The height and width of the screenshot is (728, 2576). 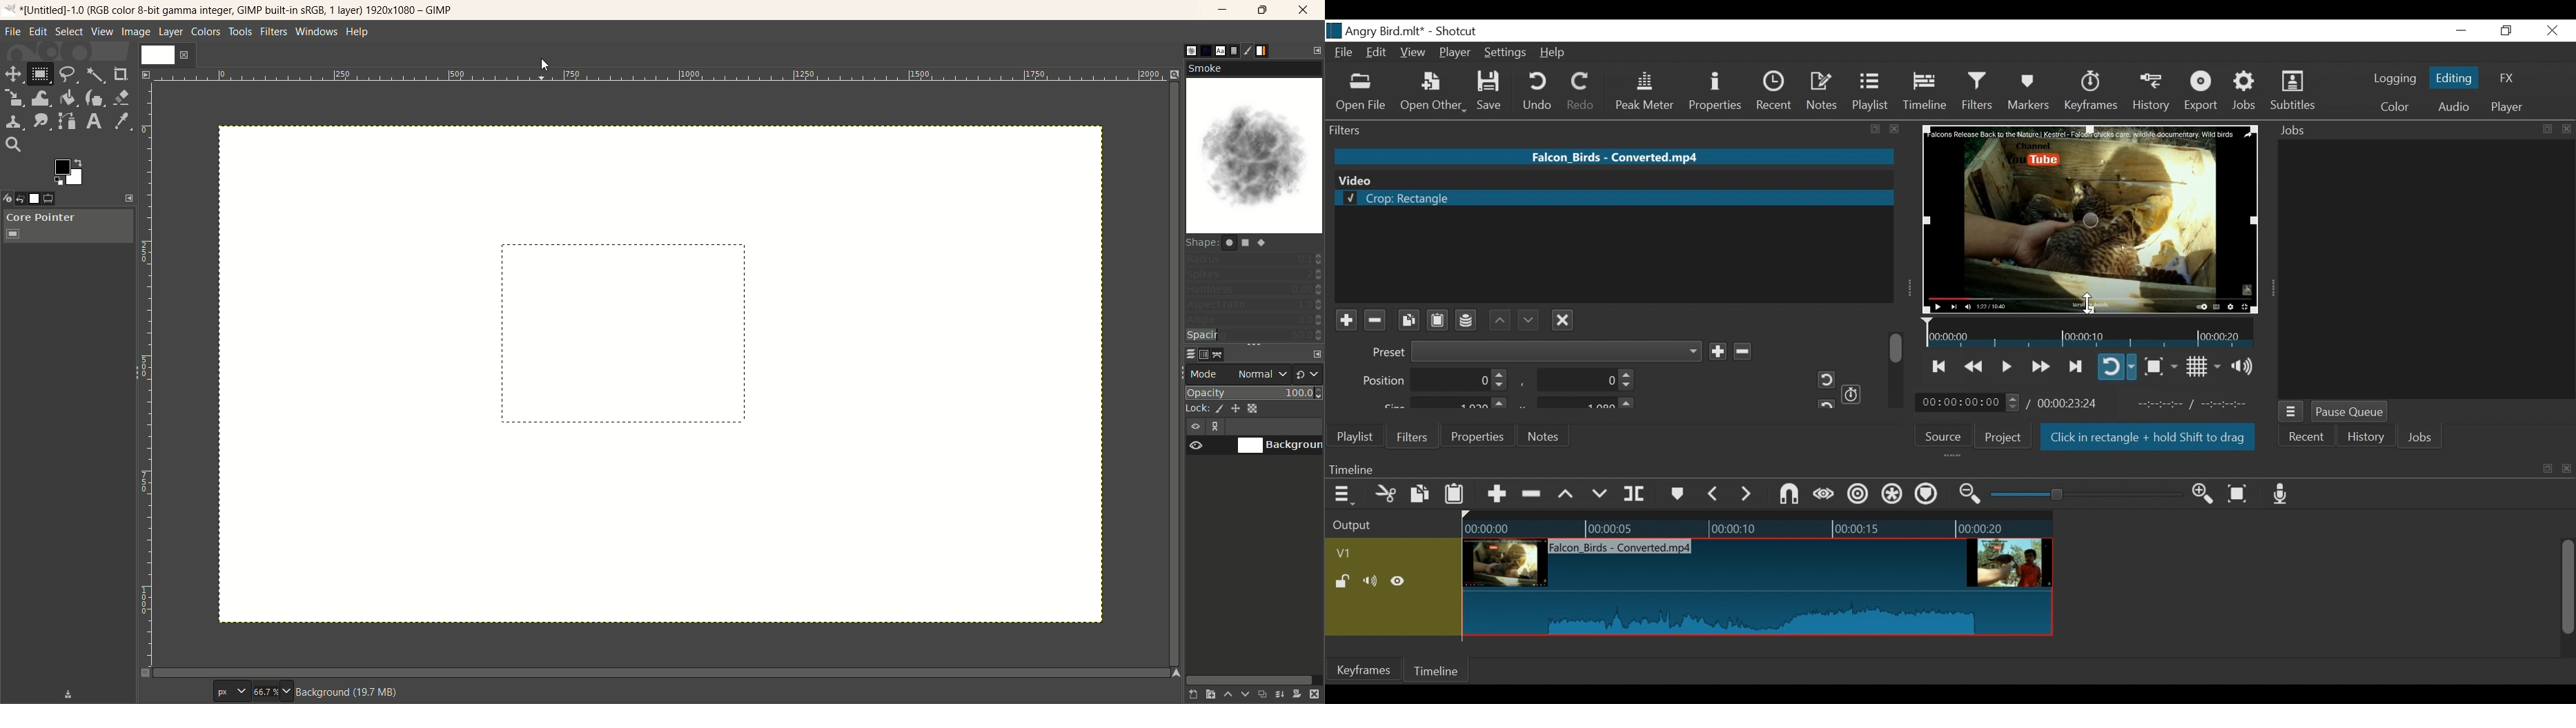 What do you see at coordinates (2297, 131) in the screenshot?
I see `Jobs` at bounding box center [2297, 131].